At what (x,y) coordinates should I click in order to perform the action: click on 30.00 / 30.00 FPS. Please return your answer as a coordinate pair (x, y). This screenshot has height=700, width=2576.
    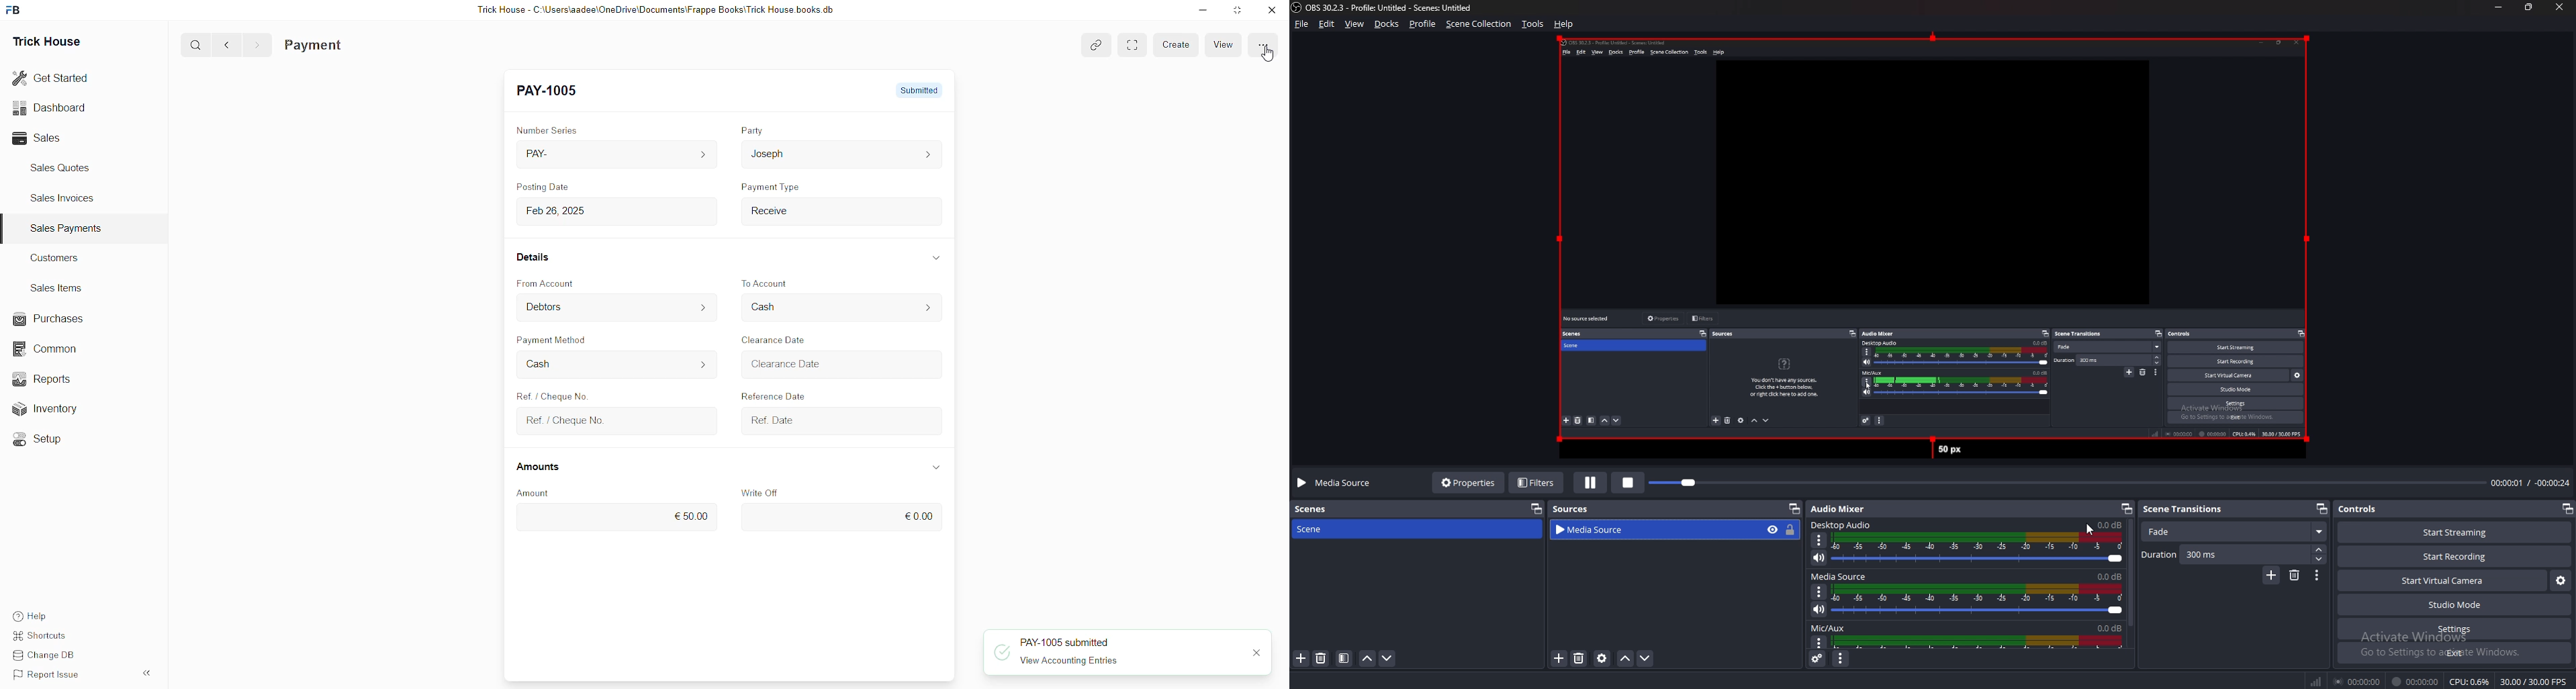
    Looking at the image, I should click on (2533, 682).